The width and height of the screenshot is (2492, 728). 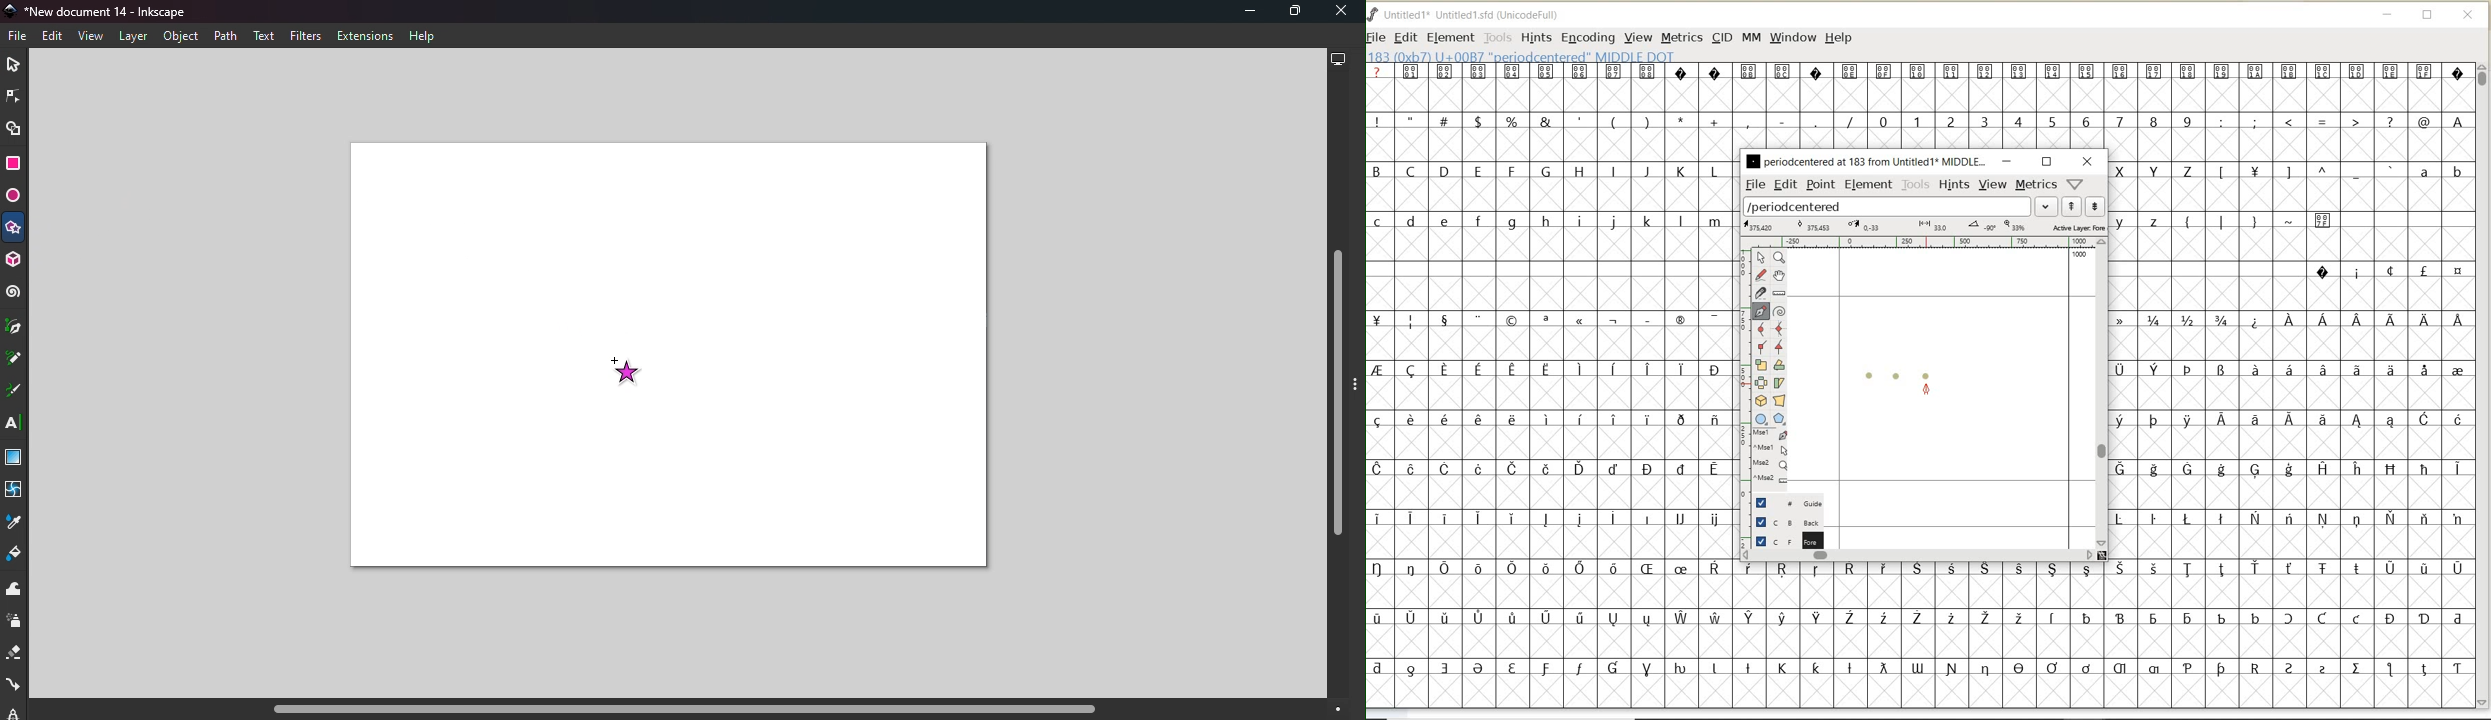 I want to click on Paint bucket tool, so click(x=16, y=556).